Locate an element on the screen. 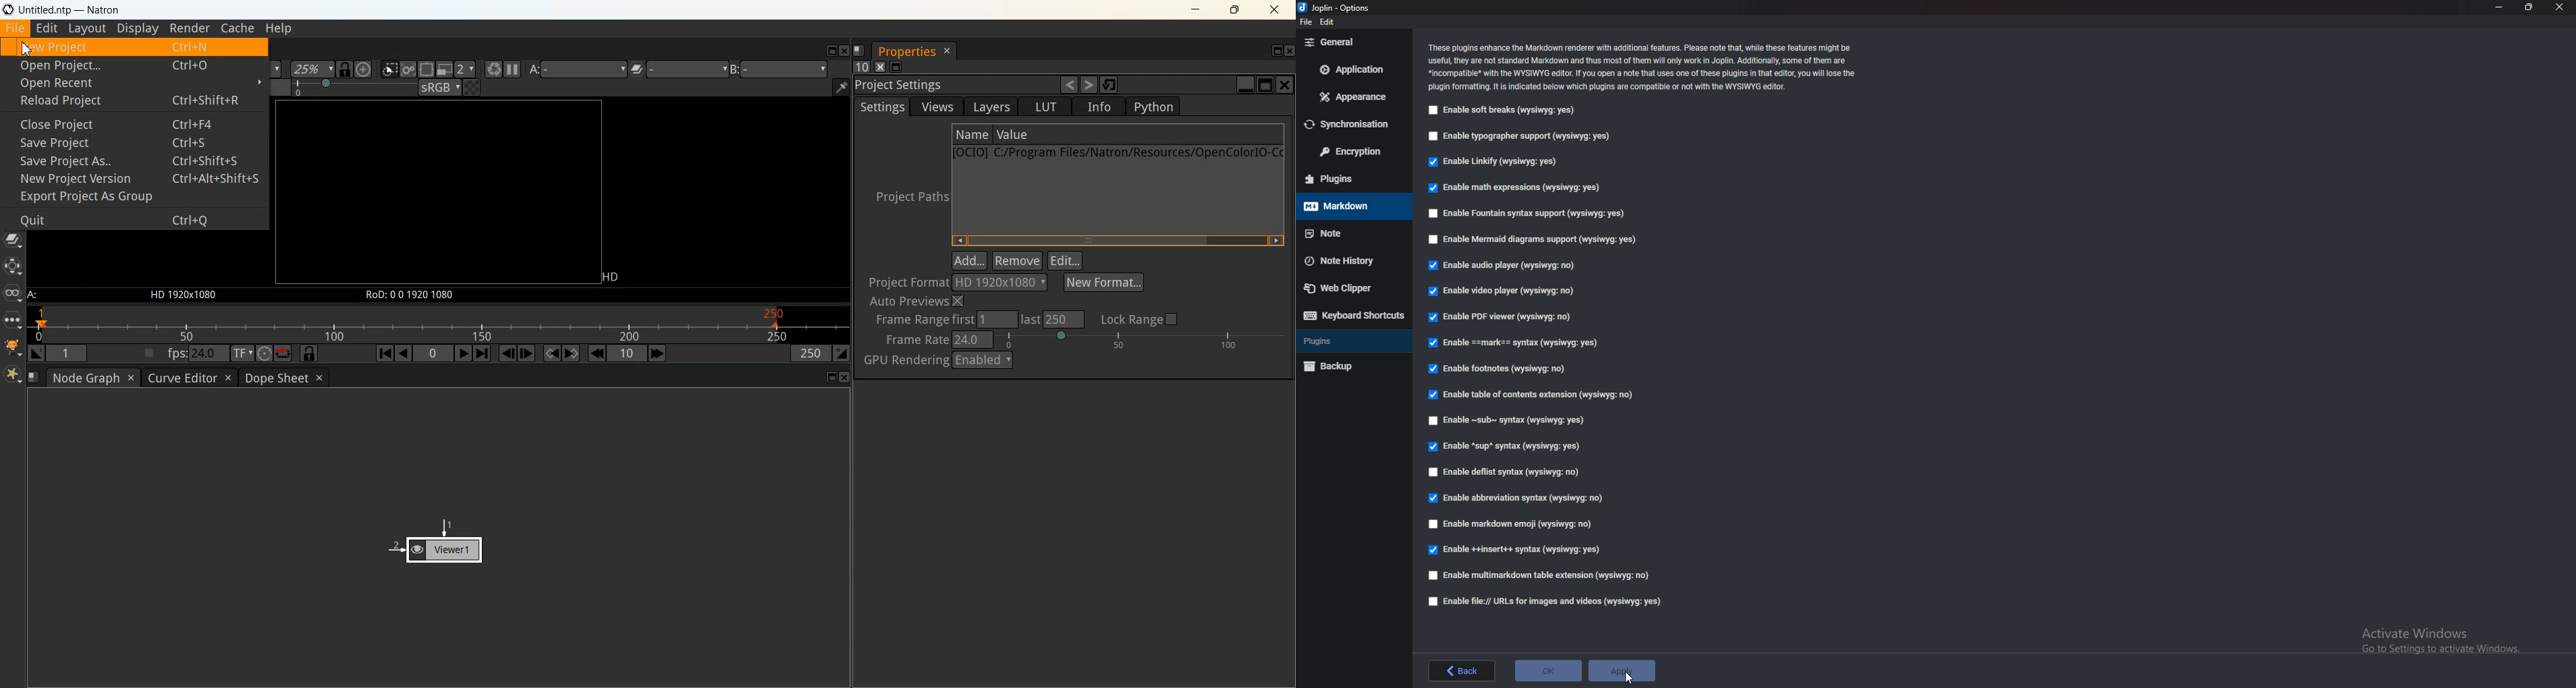 The image size is (2576, 700). Play forward is located at coordinates (464, 353).